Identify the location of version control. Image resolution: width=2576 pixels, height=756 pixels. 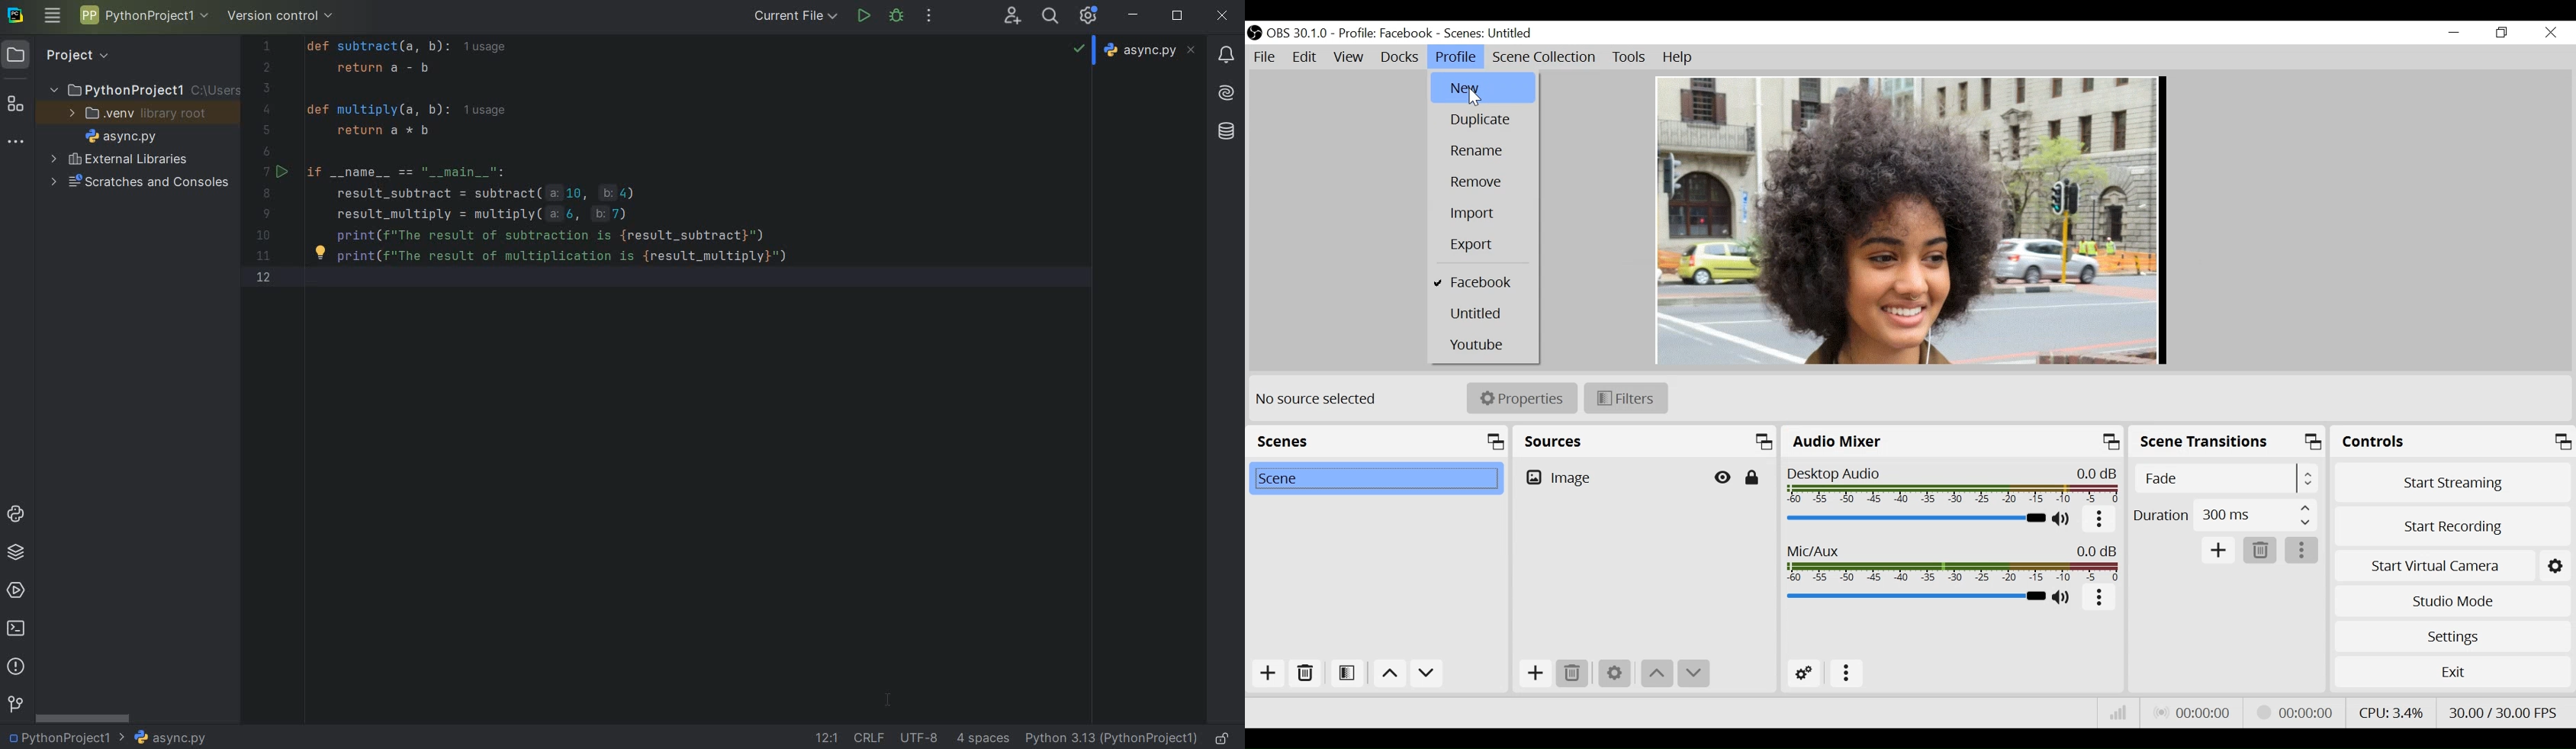
(281, 15).